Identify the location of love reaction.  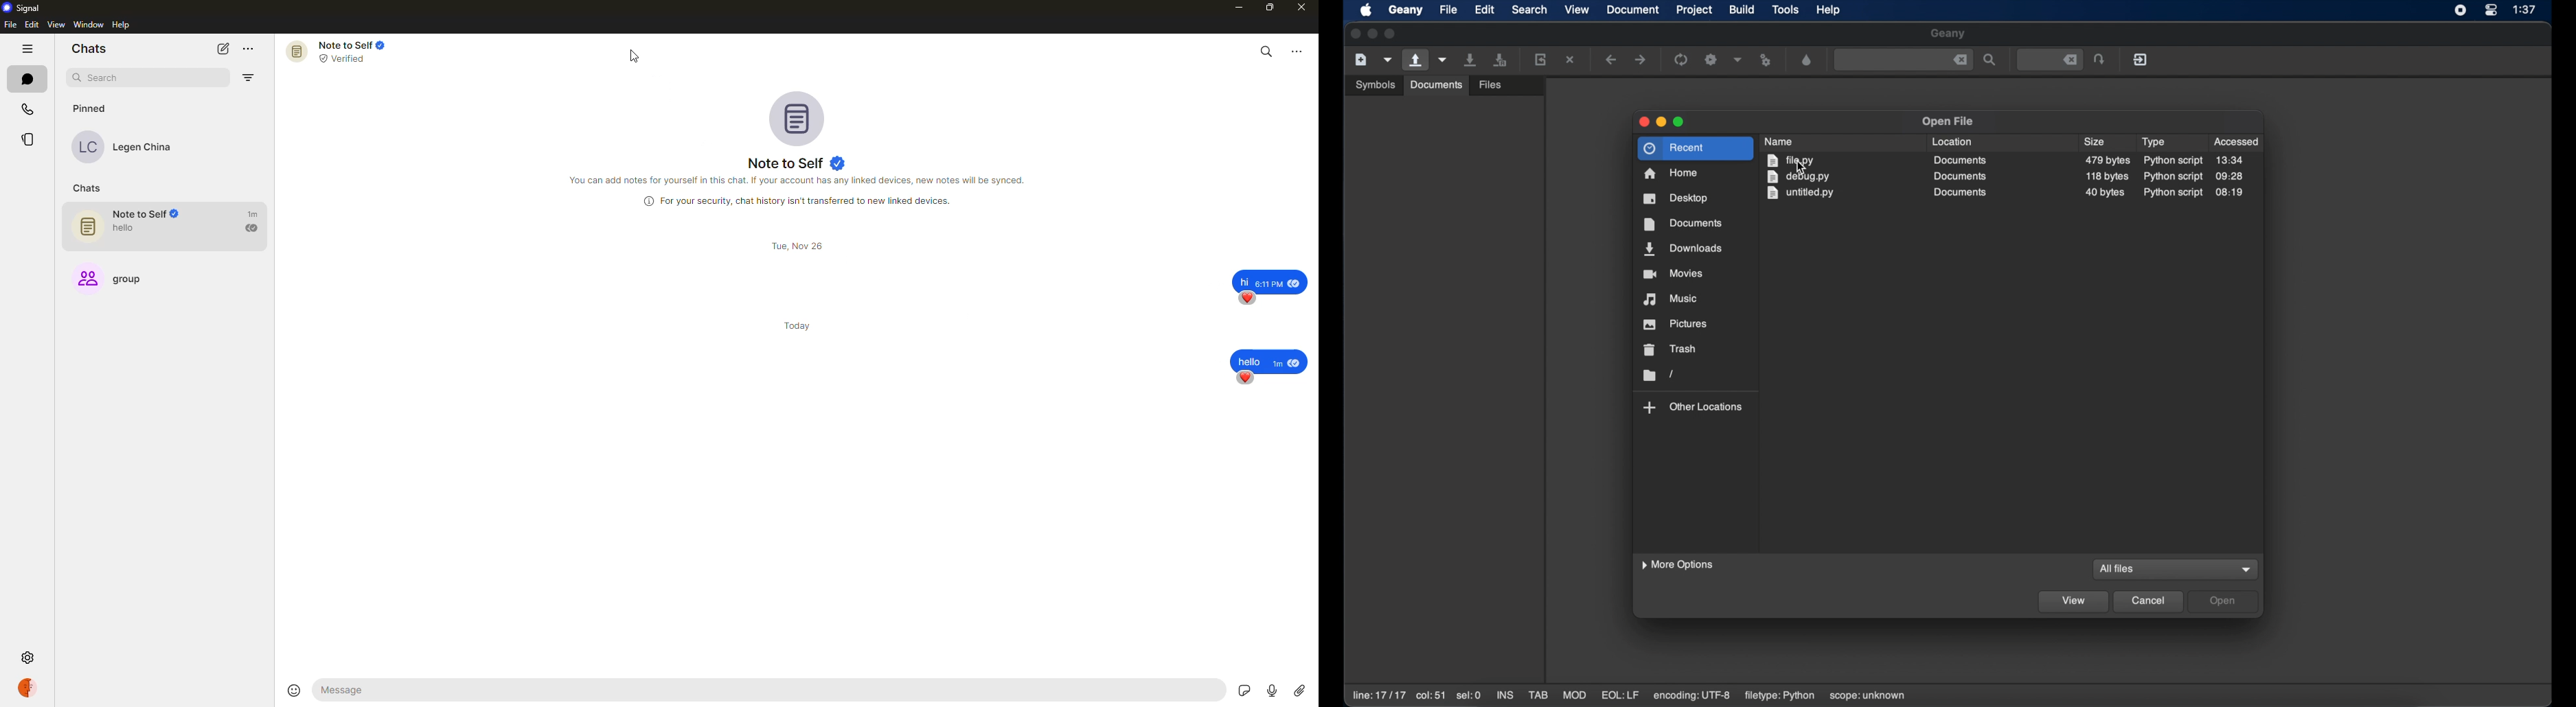
(1246, 378).